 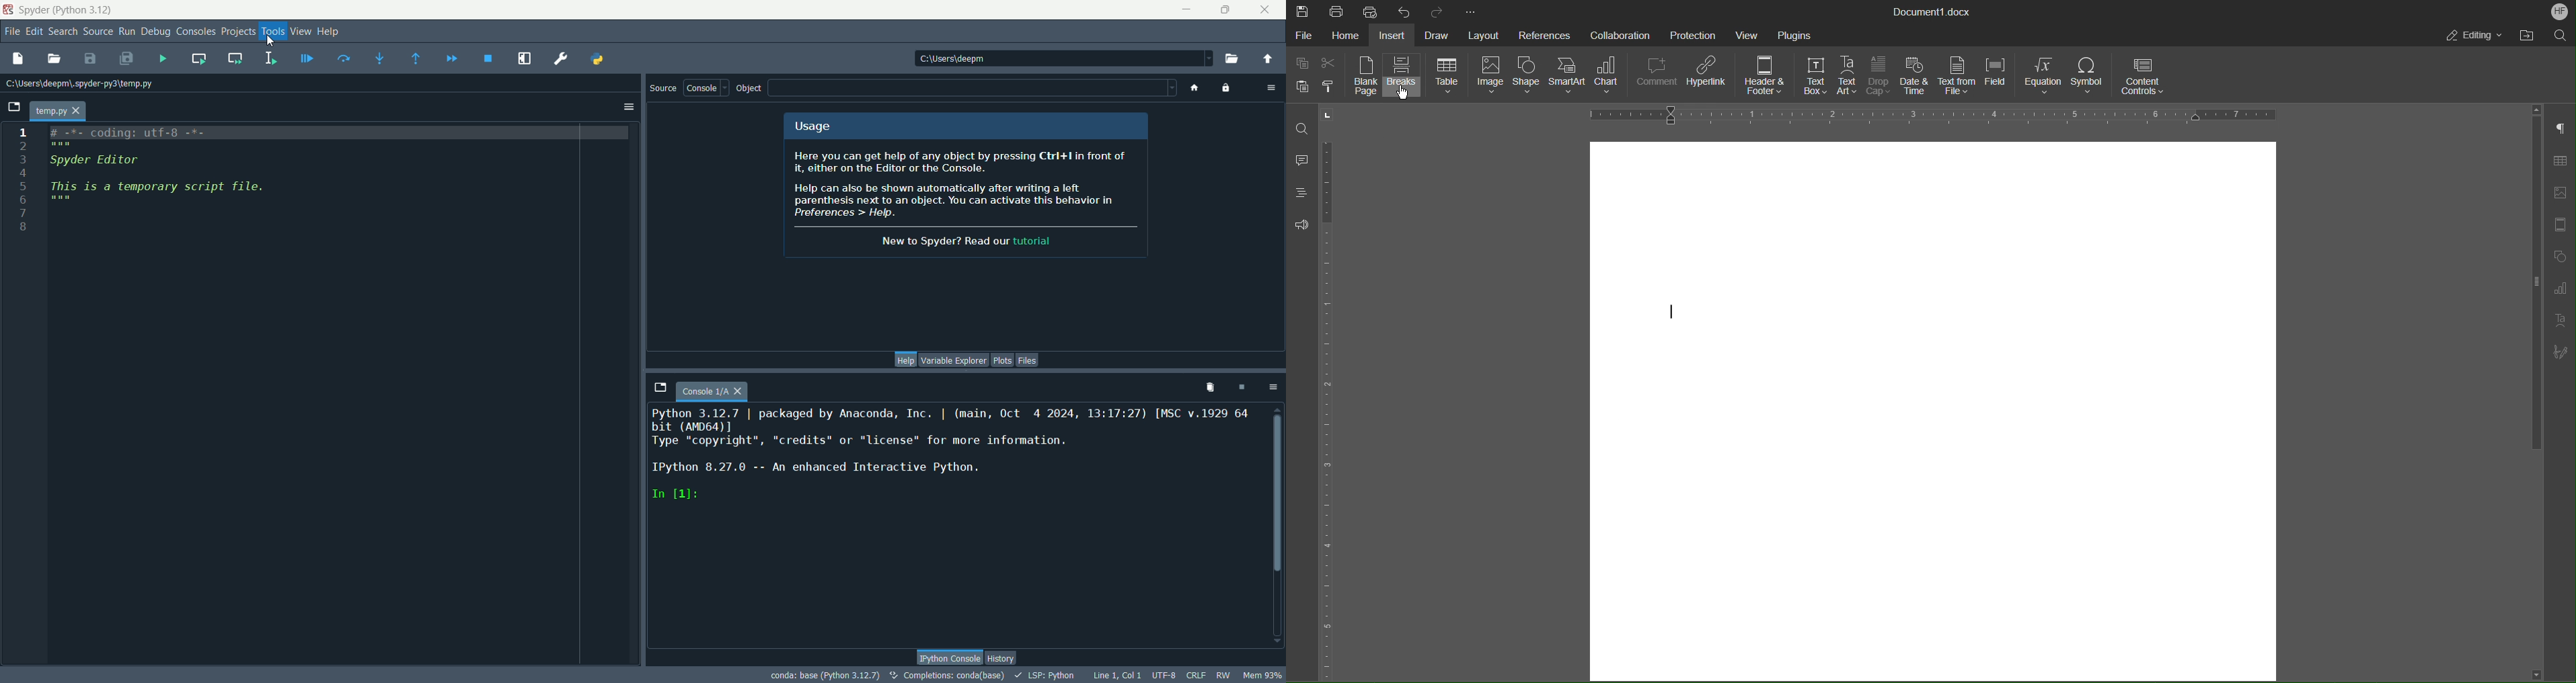 What do you see at coordinates (2560, 257) in the screenshot?
I see `Shape Settings` at bounding box center [2560, 257].